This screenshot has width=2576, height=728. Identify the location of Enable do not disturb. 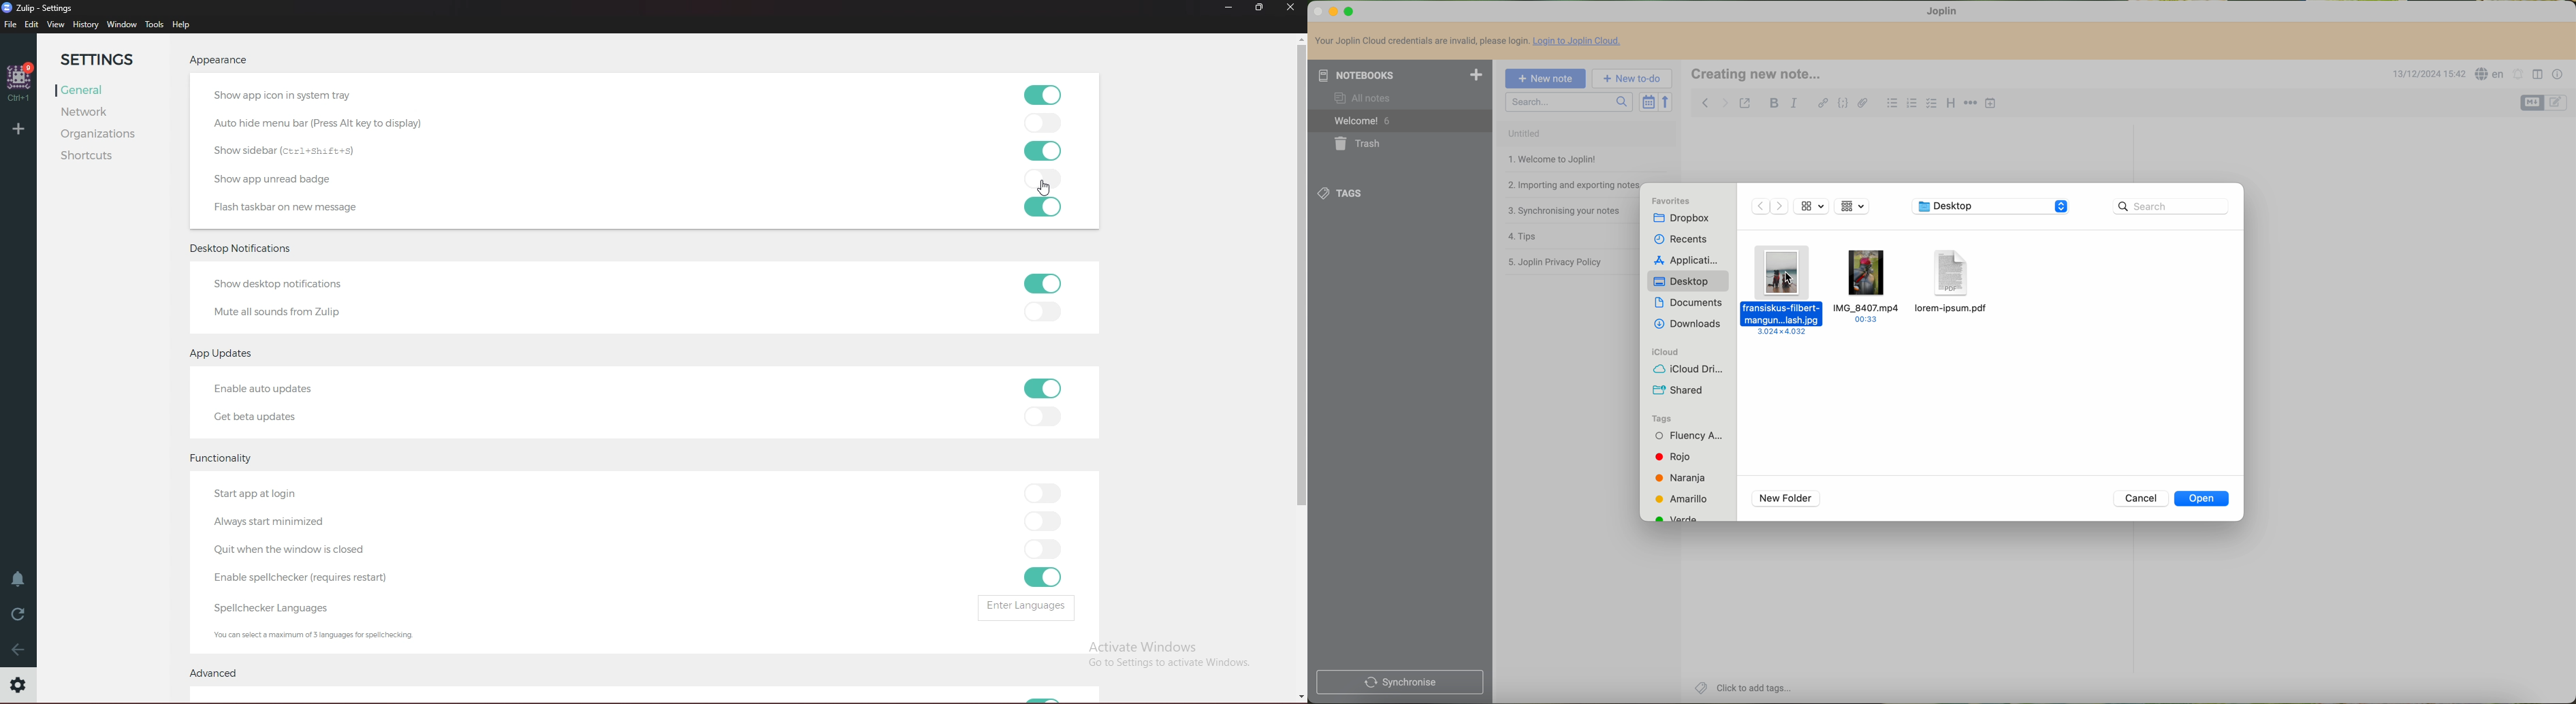
(18, 580).